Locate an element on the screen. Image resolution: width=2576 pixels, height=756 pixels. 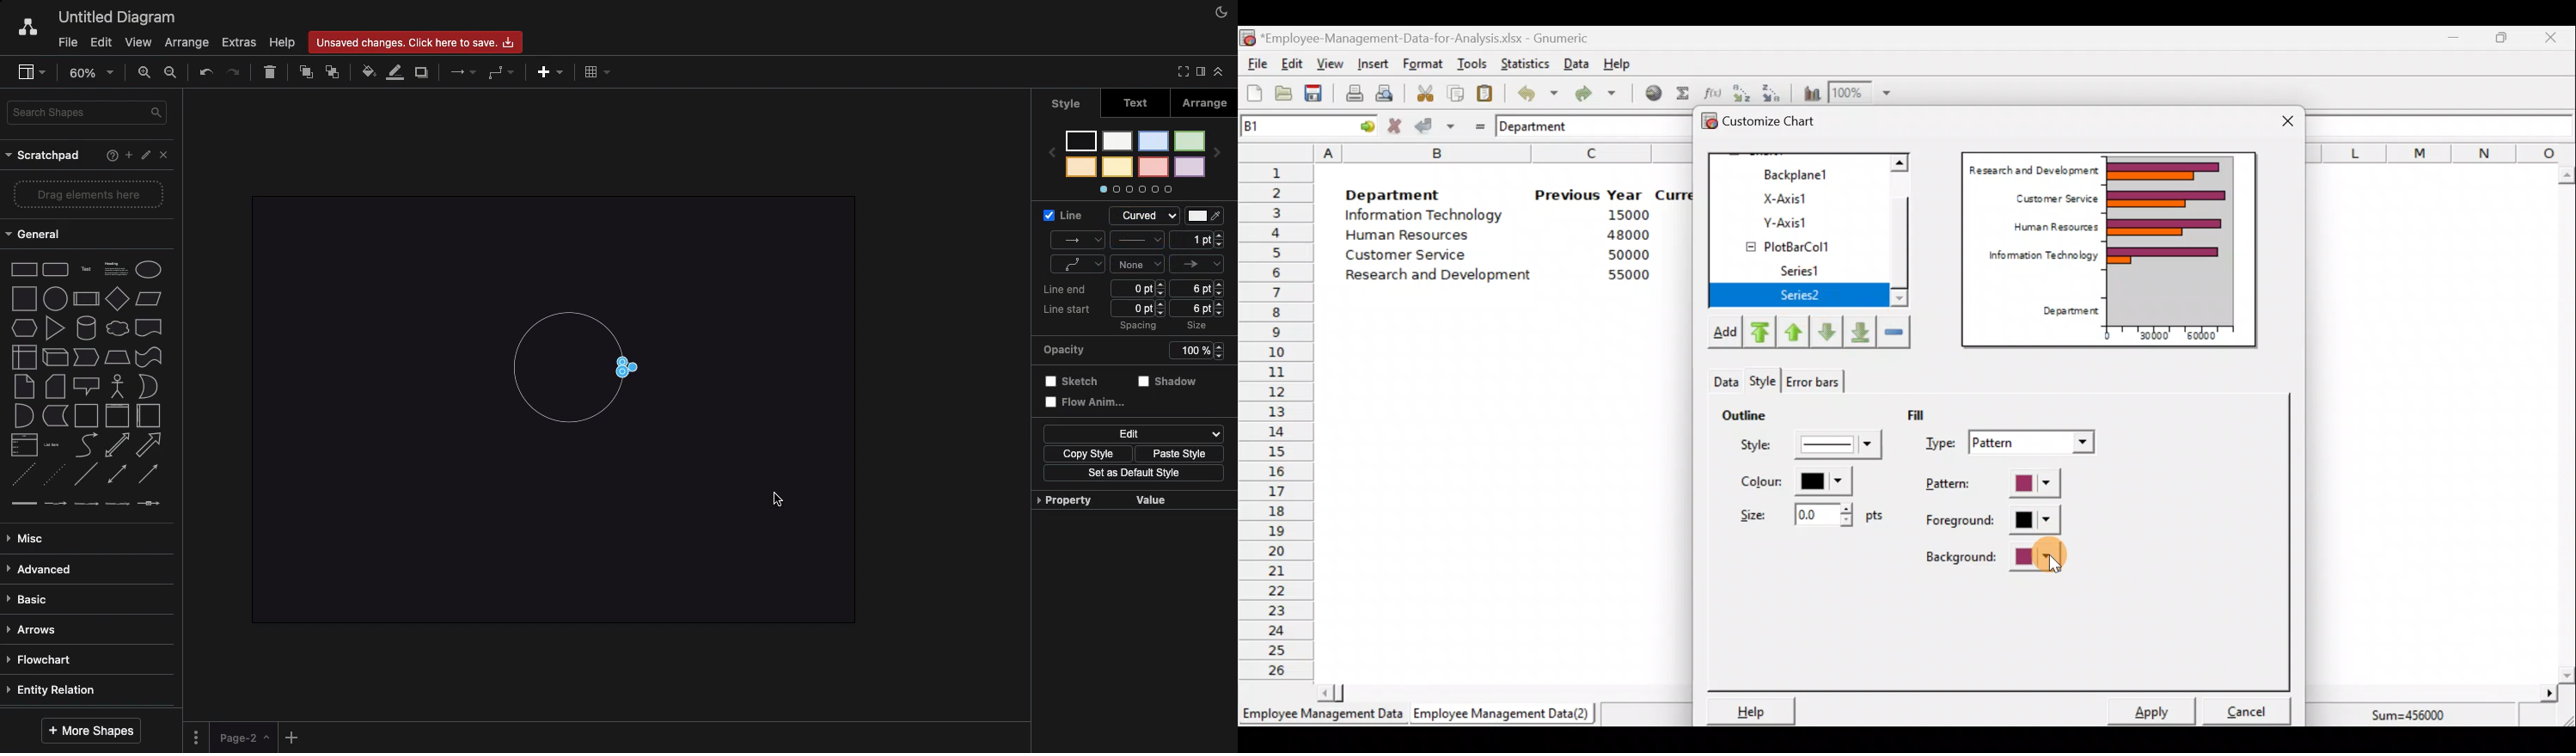
Cursor on background is located at coordinates (2055, 561).